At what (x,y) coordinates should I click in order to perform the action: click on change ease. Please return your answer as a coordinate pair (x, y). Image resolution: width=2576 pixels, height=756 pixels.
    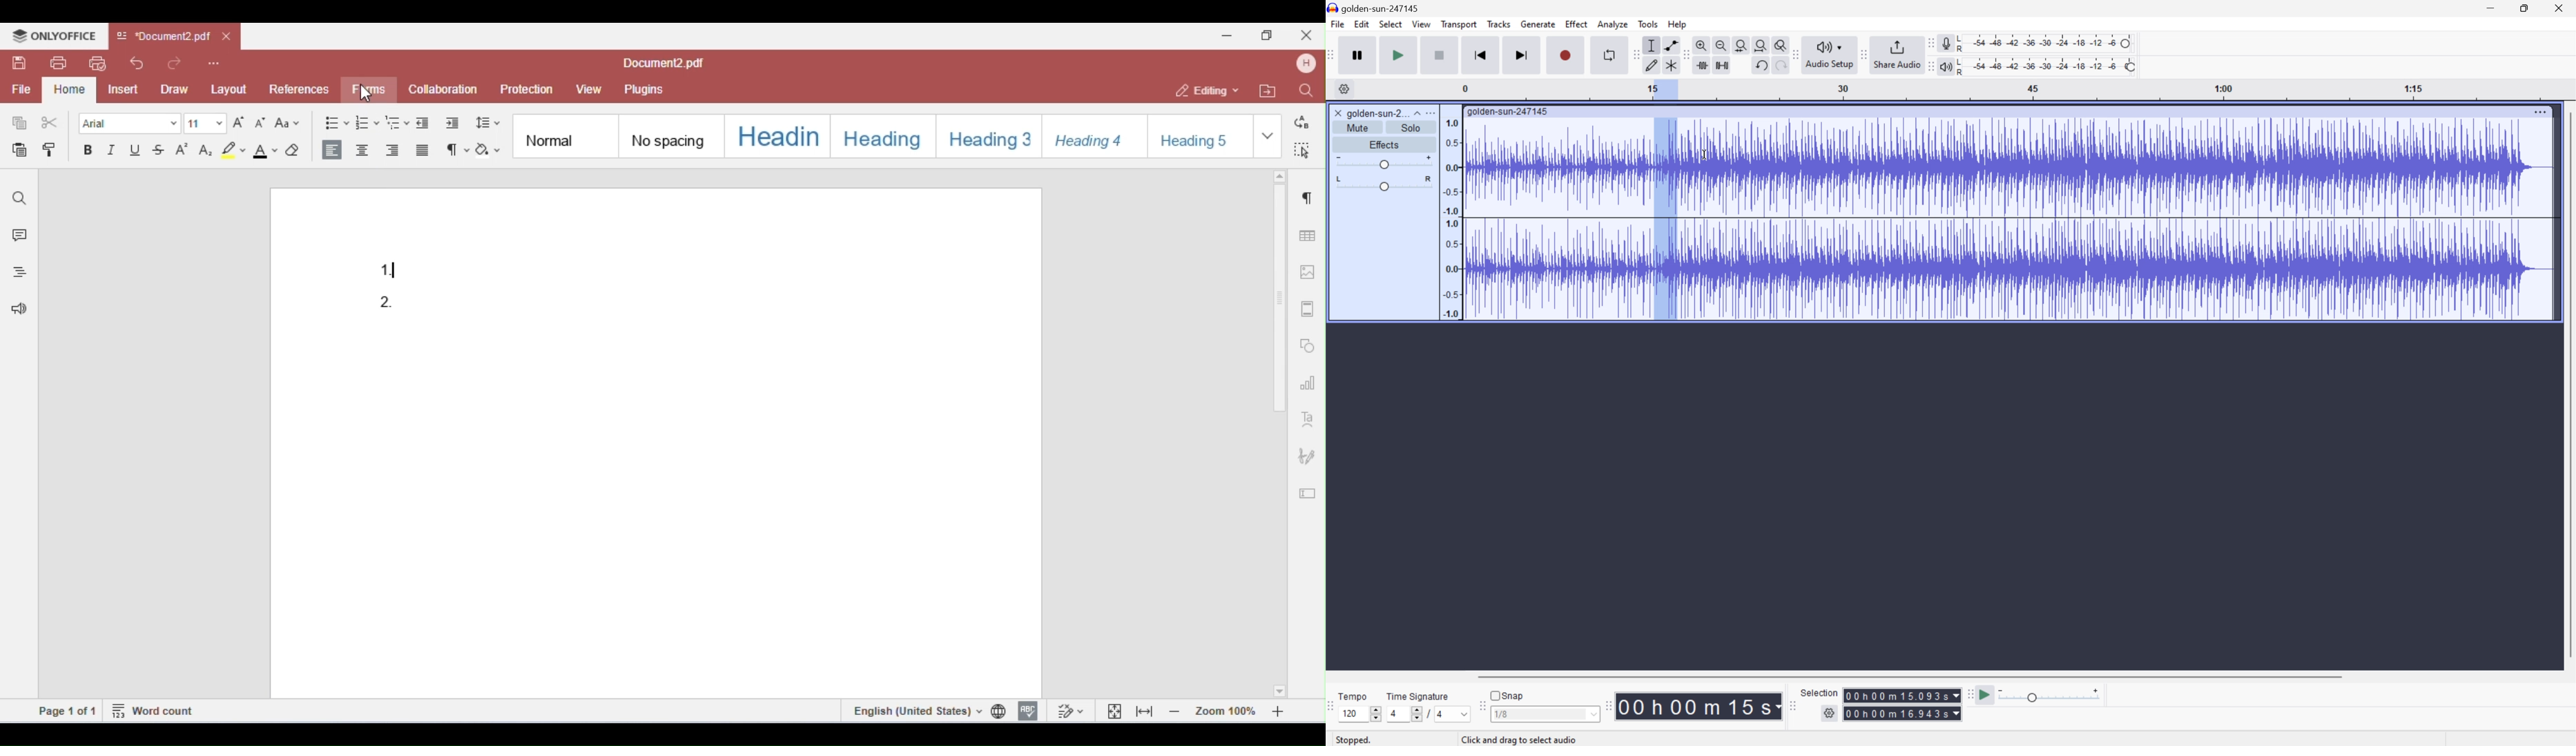
    Looking at the image, I should click on (287, 125).